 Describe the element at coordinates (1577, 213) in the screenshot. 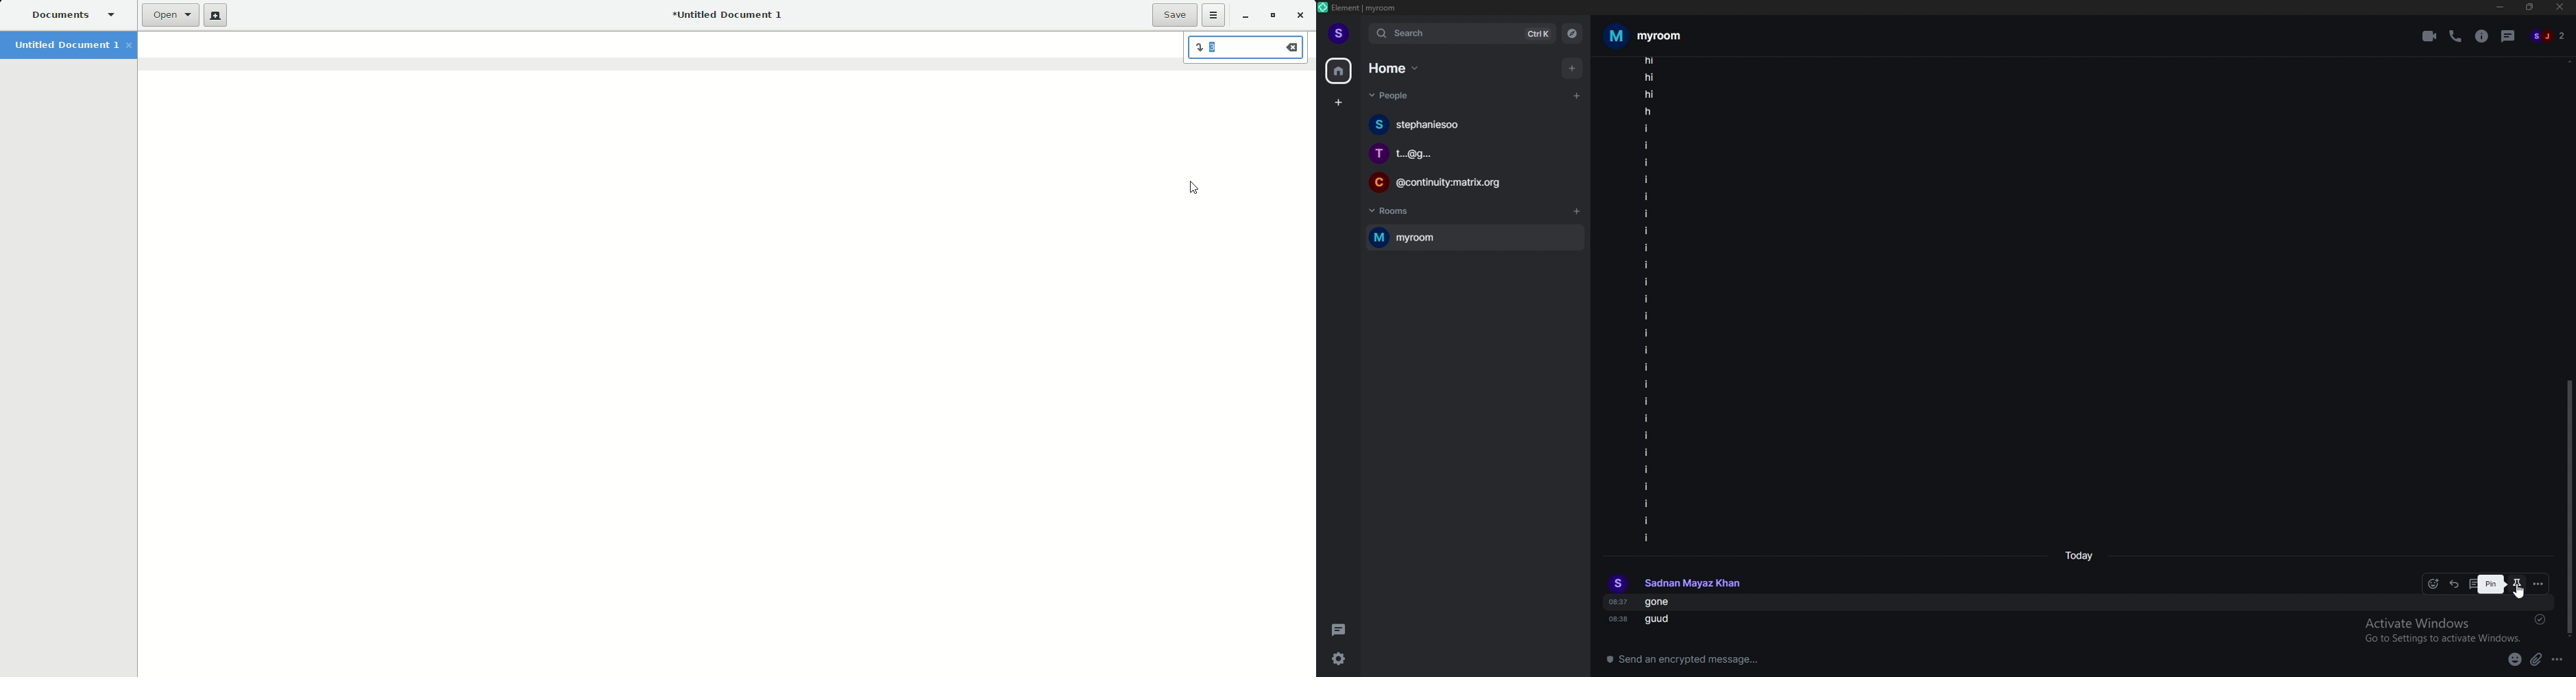

I see `create room` at that location.